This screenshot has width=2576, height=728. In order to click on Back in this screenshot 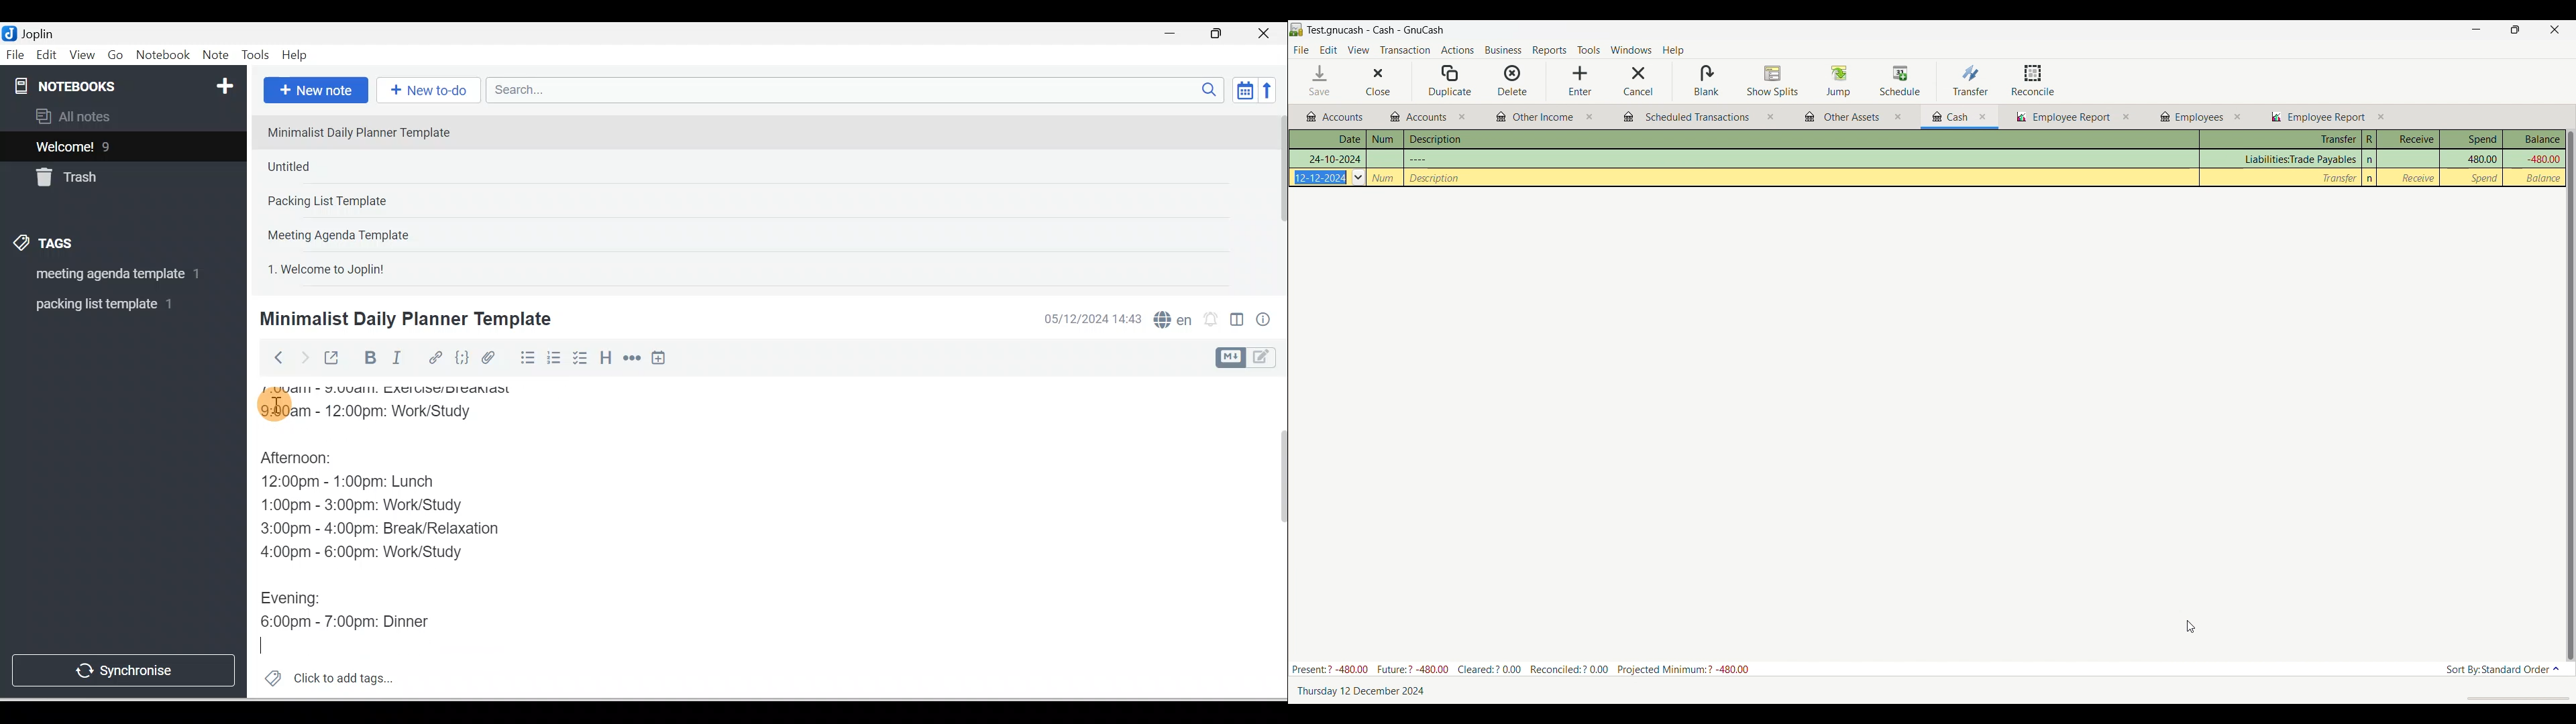, I will do `click(272, 357)`.